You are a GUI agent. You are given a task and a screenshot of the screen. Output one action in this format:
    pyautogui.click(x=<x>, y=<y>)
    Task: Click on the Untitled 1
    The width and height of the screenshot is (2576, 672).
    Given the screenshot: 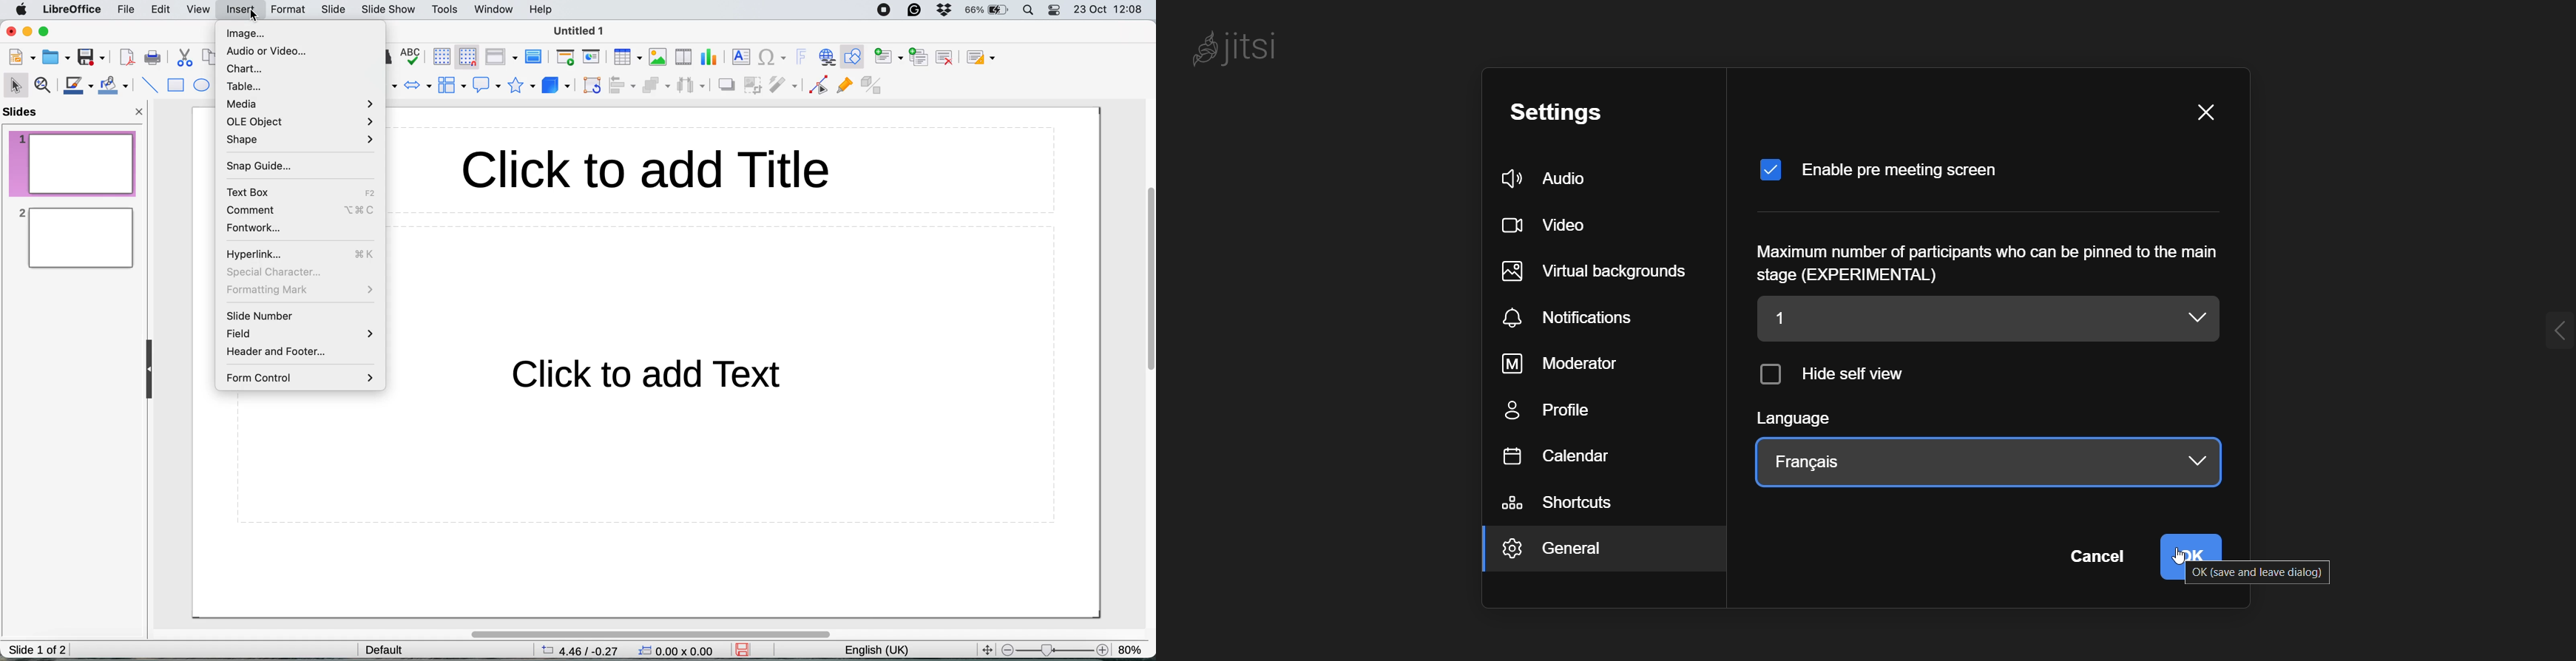 What is the action you would take?
    pyautogui.click(x=580, y=31)
    